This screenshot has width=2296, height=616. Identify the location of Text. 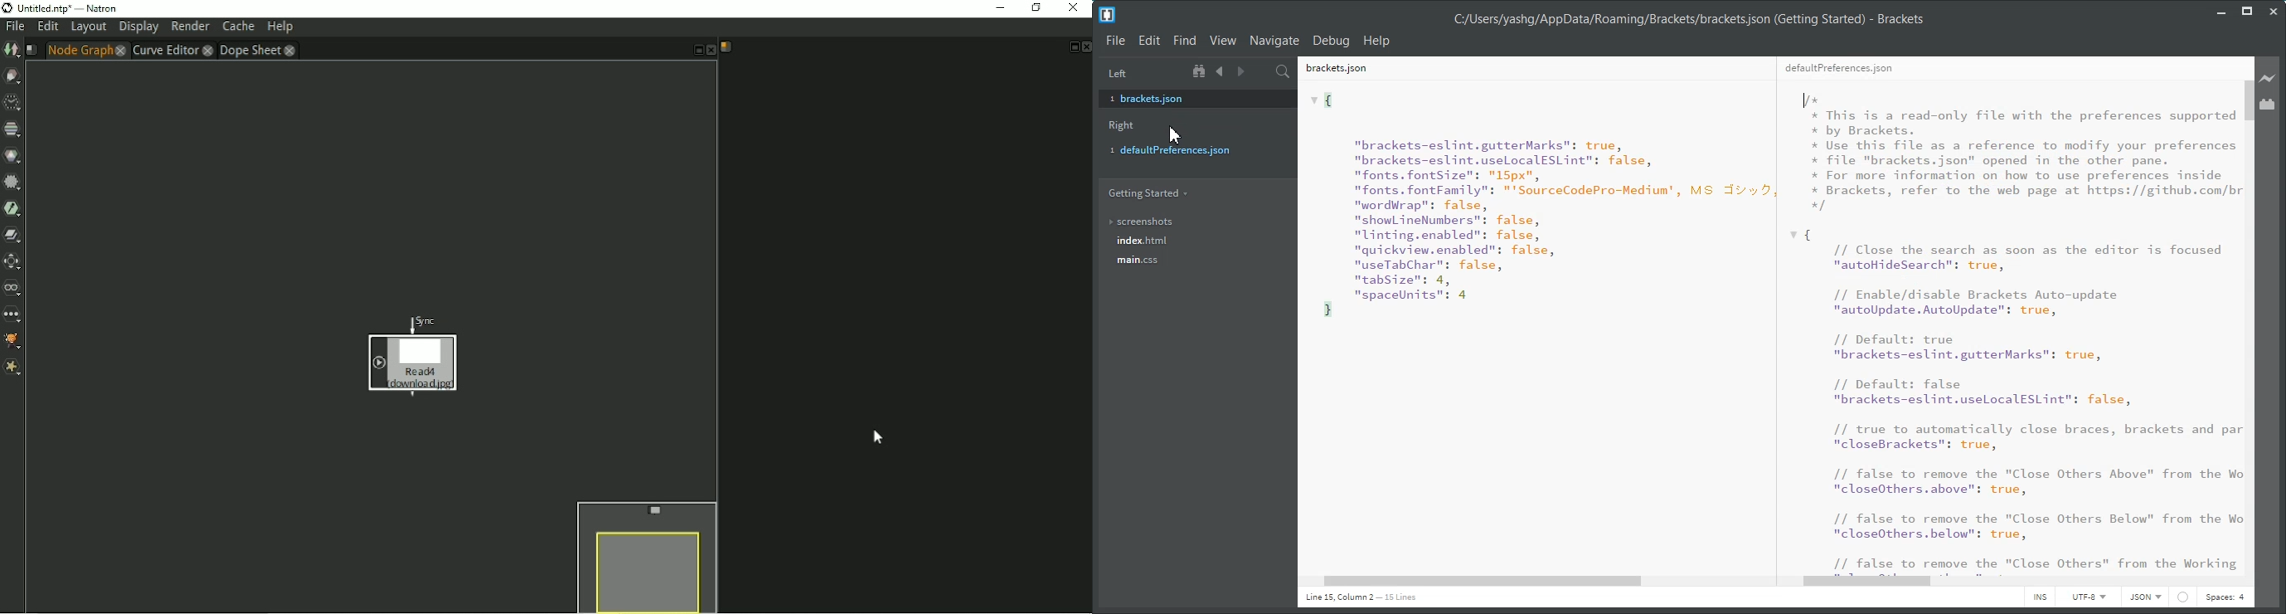
(1689, 20).